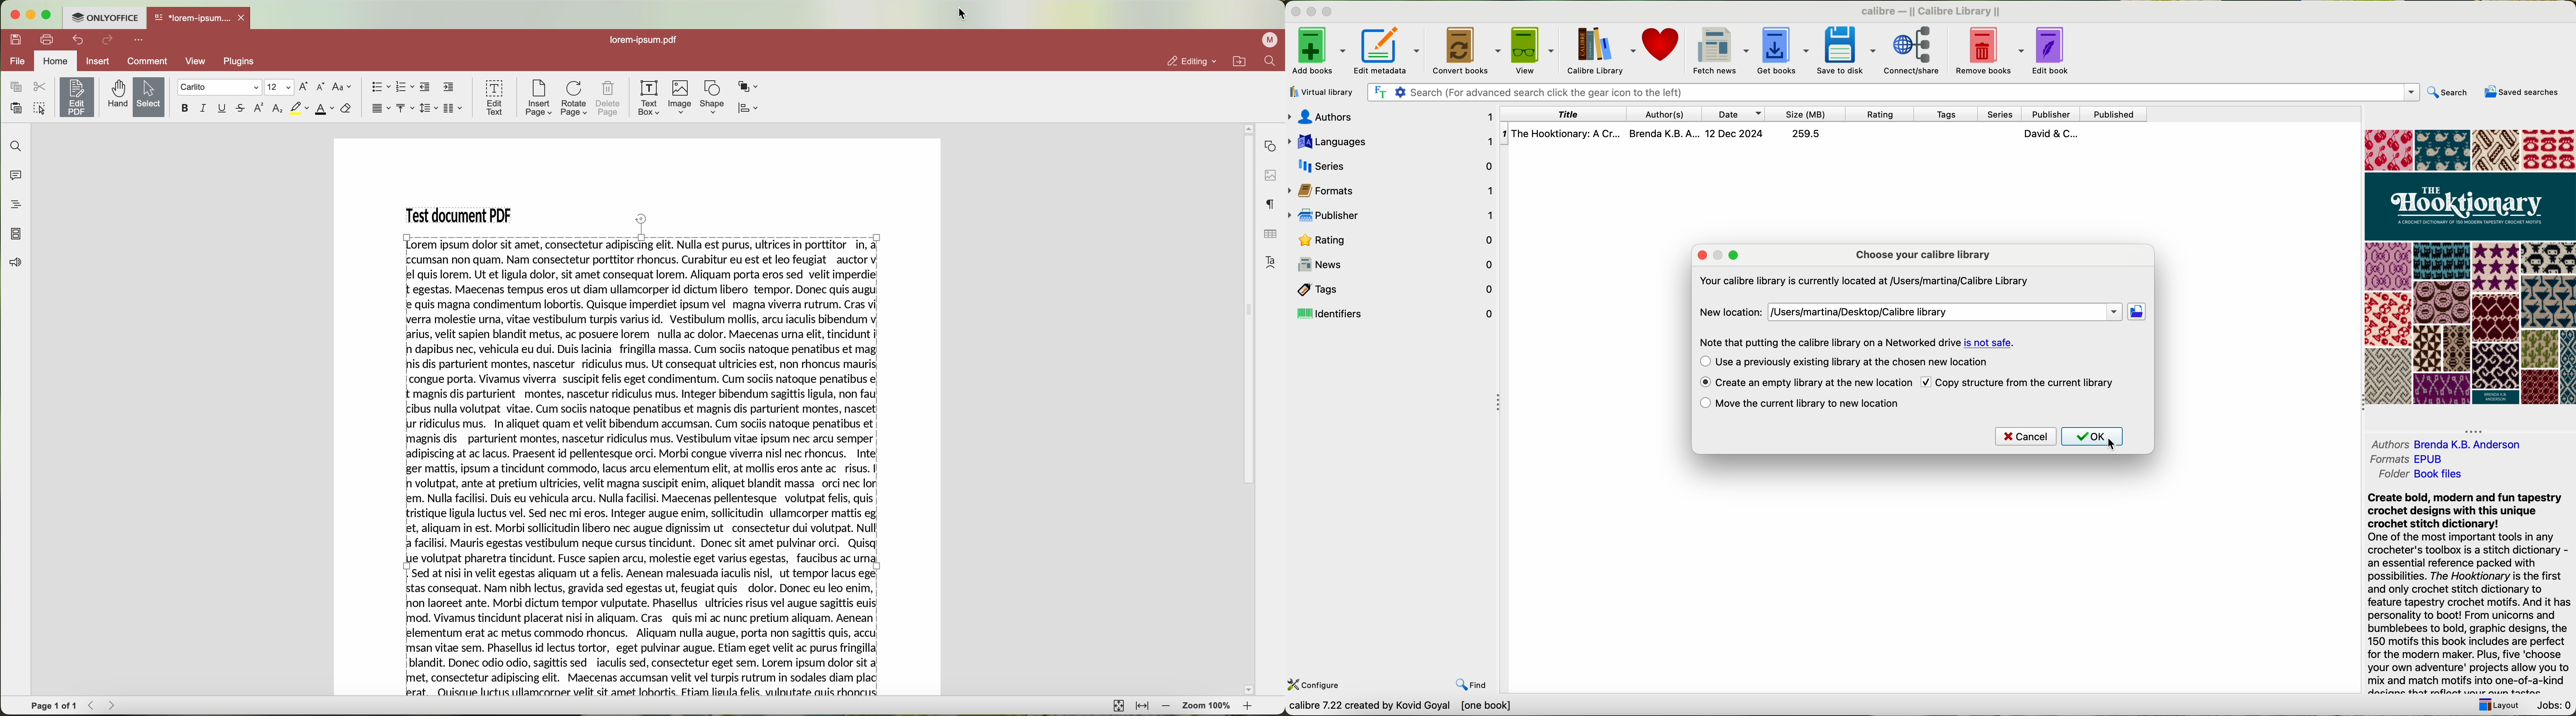 This screenshot has height=728, width=2576. I want to click on maximize popup, so click(1735, 255).